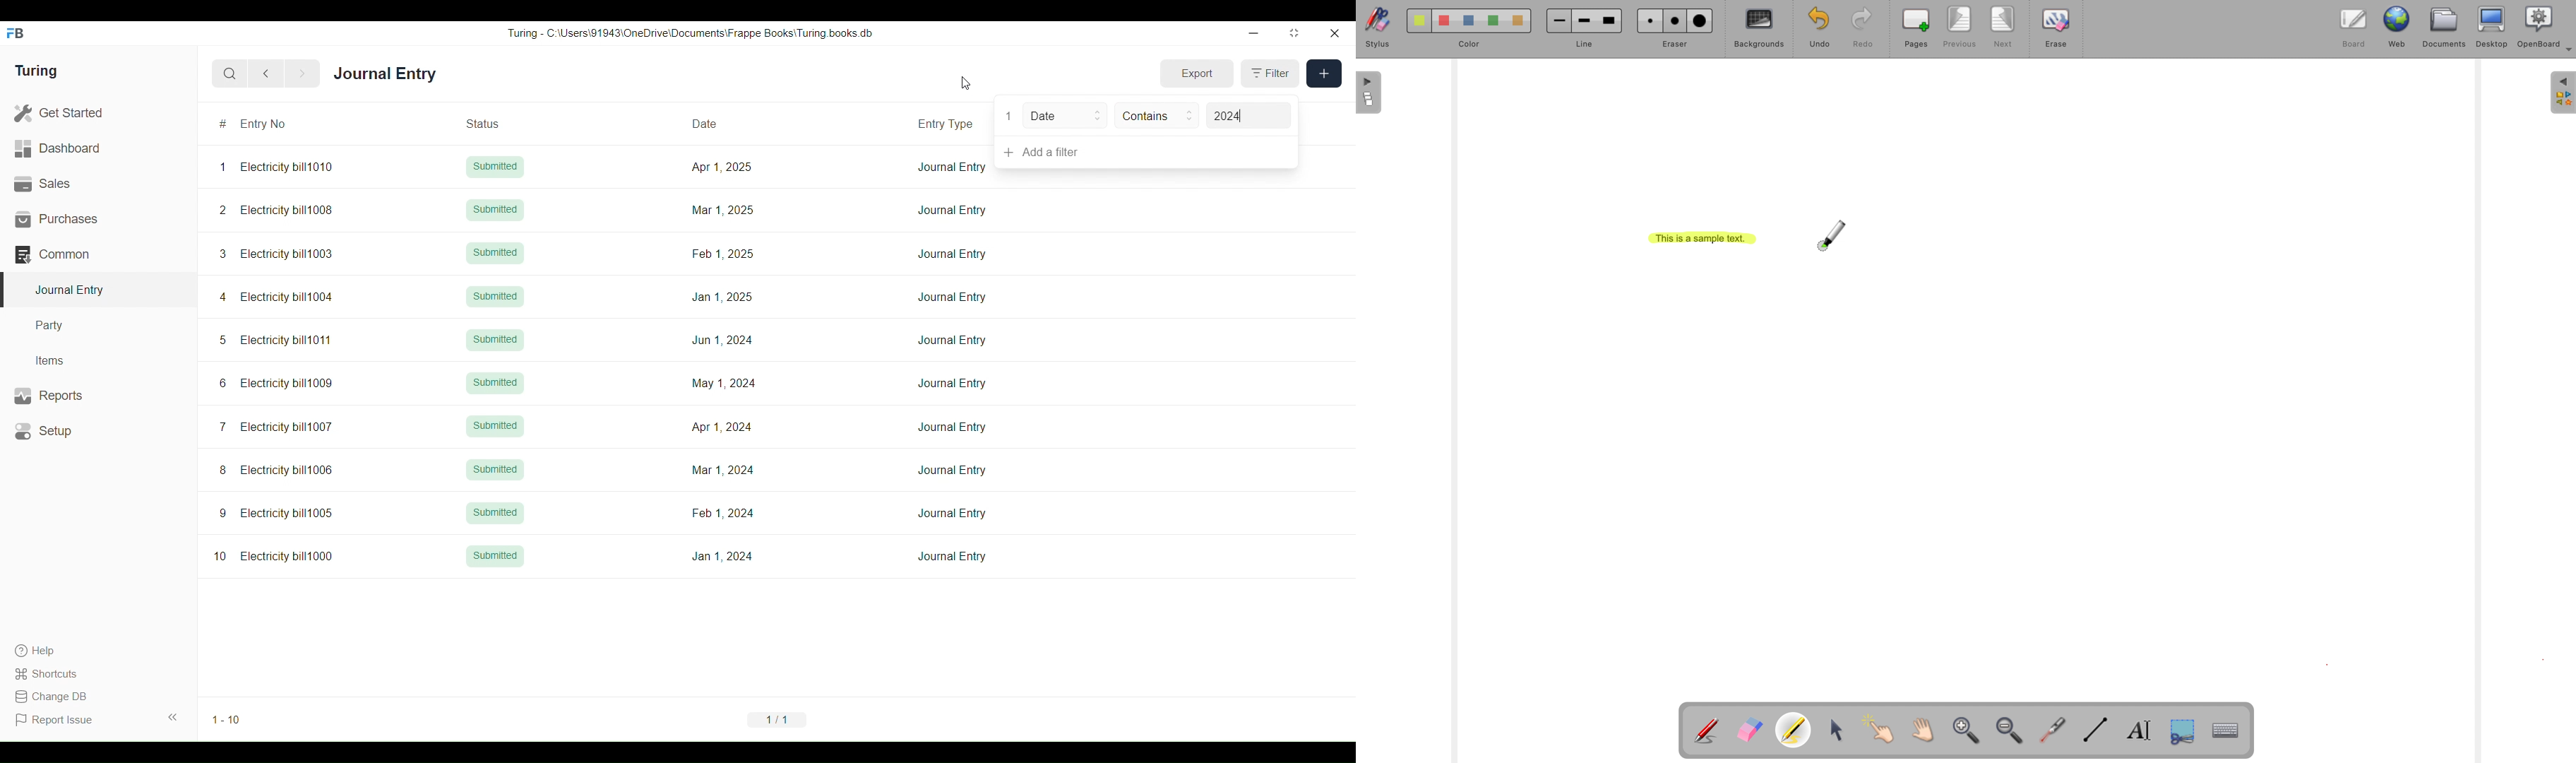  What do you see at coordinates (495, 512) in the screenshot?
I see `Submitted` at bounding box center [495, 512].